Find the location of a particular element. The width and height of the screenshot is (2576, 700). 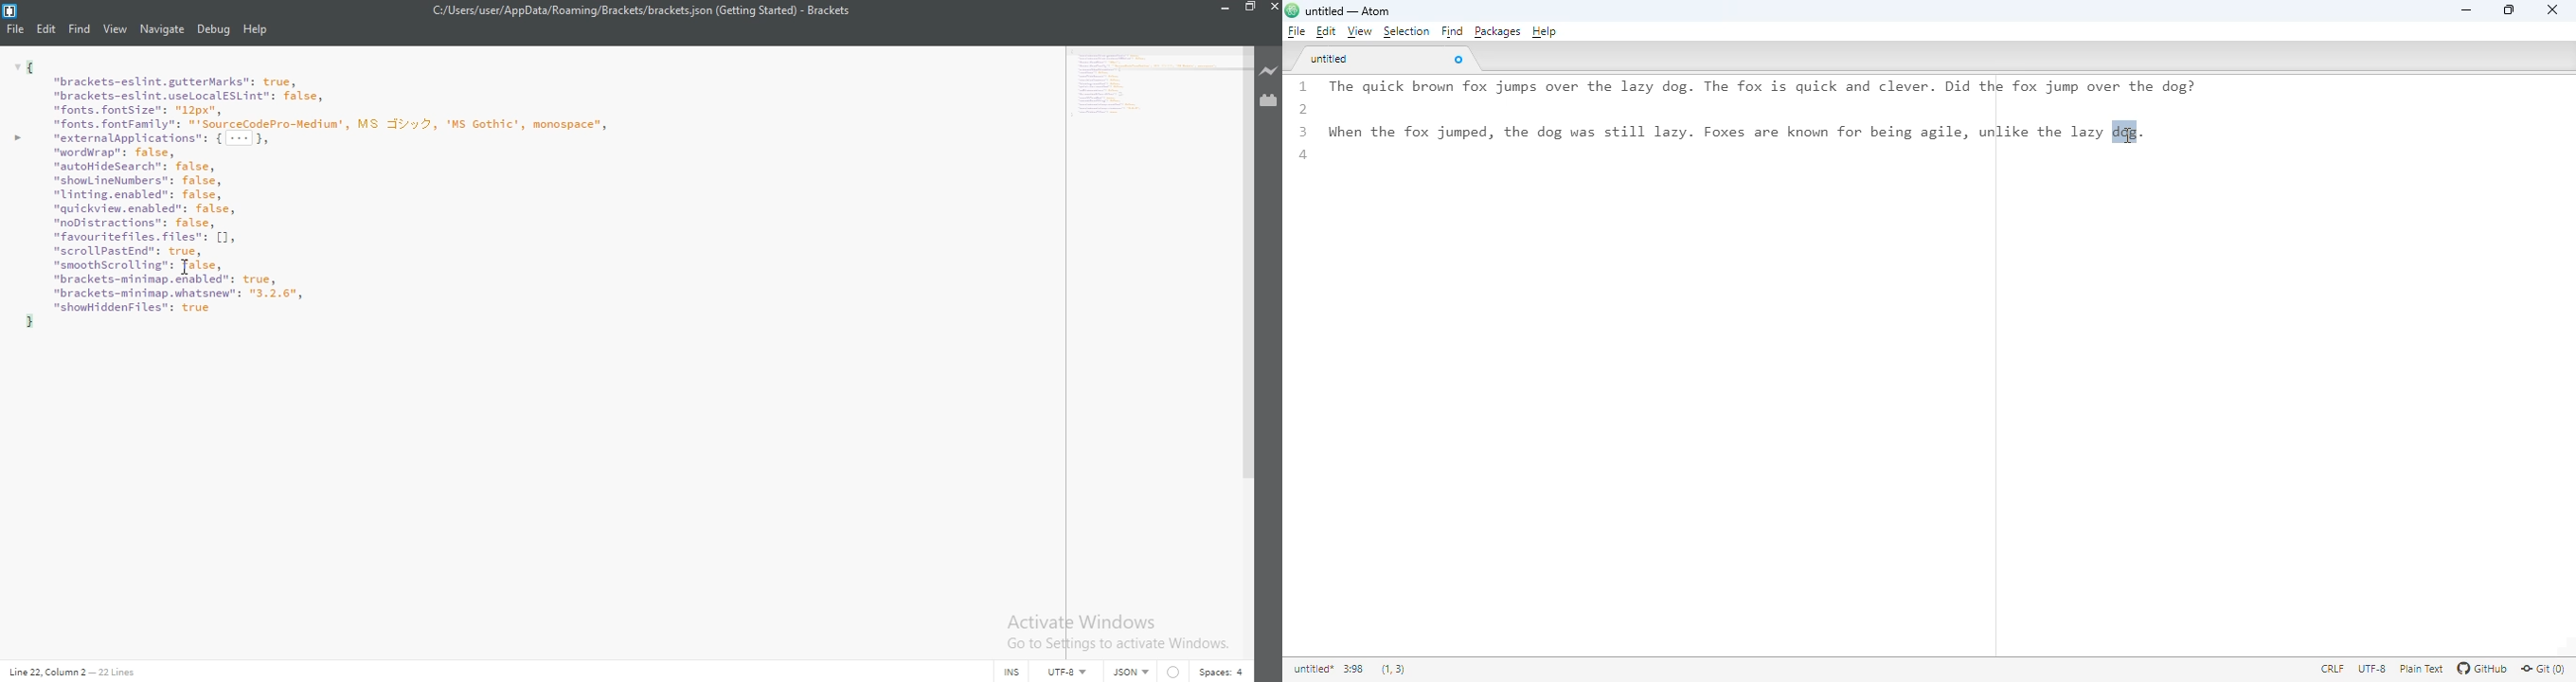

Brackets Desktop Icon is located at coordinates (9, 11).